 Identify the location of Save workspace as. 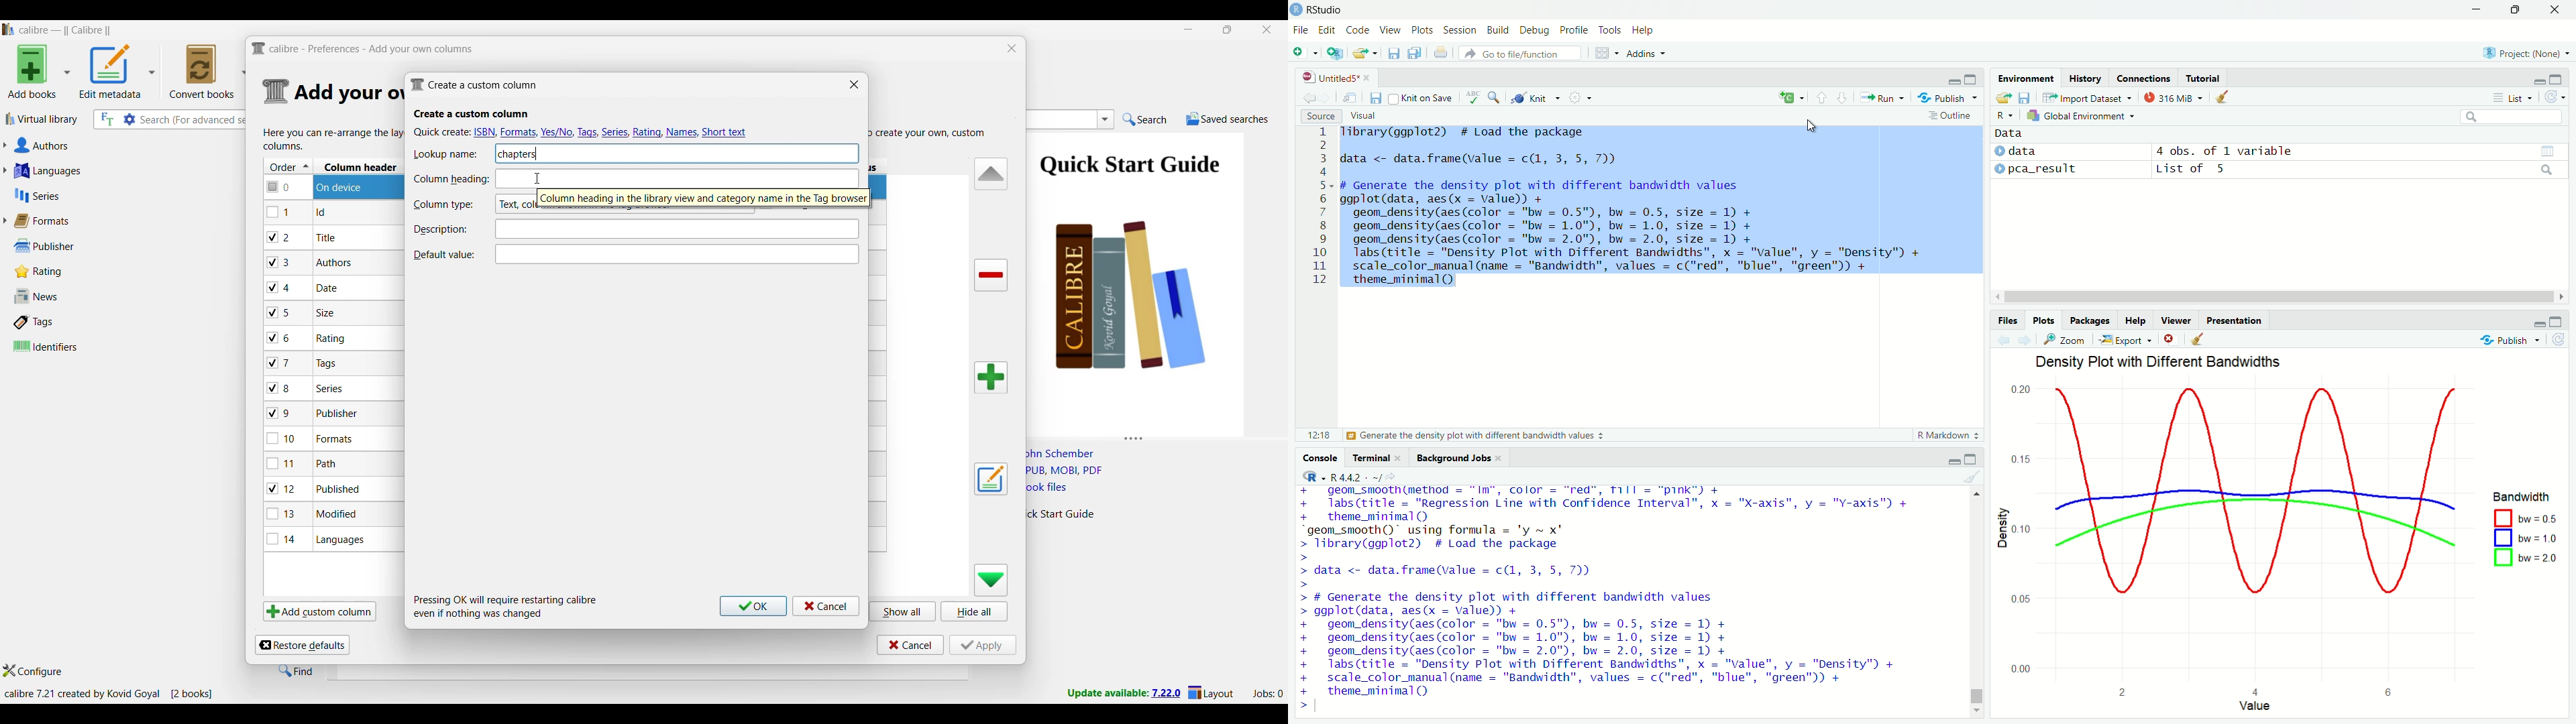
(2025, 97).